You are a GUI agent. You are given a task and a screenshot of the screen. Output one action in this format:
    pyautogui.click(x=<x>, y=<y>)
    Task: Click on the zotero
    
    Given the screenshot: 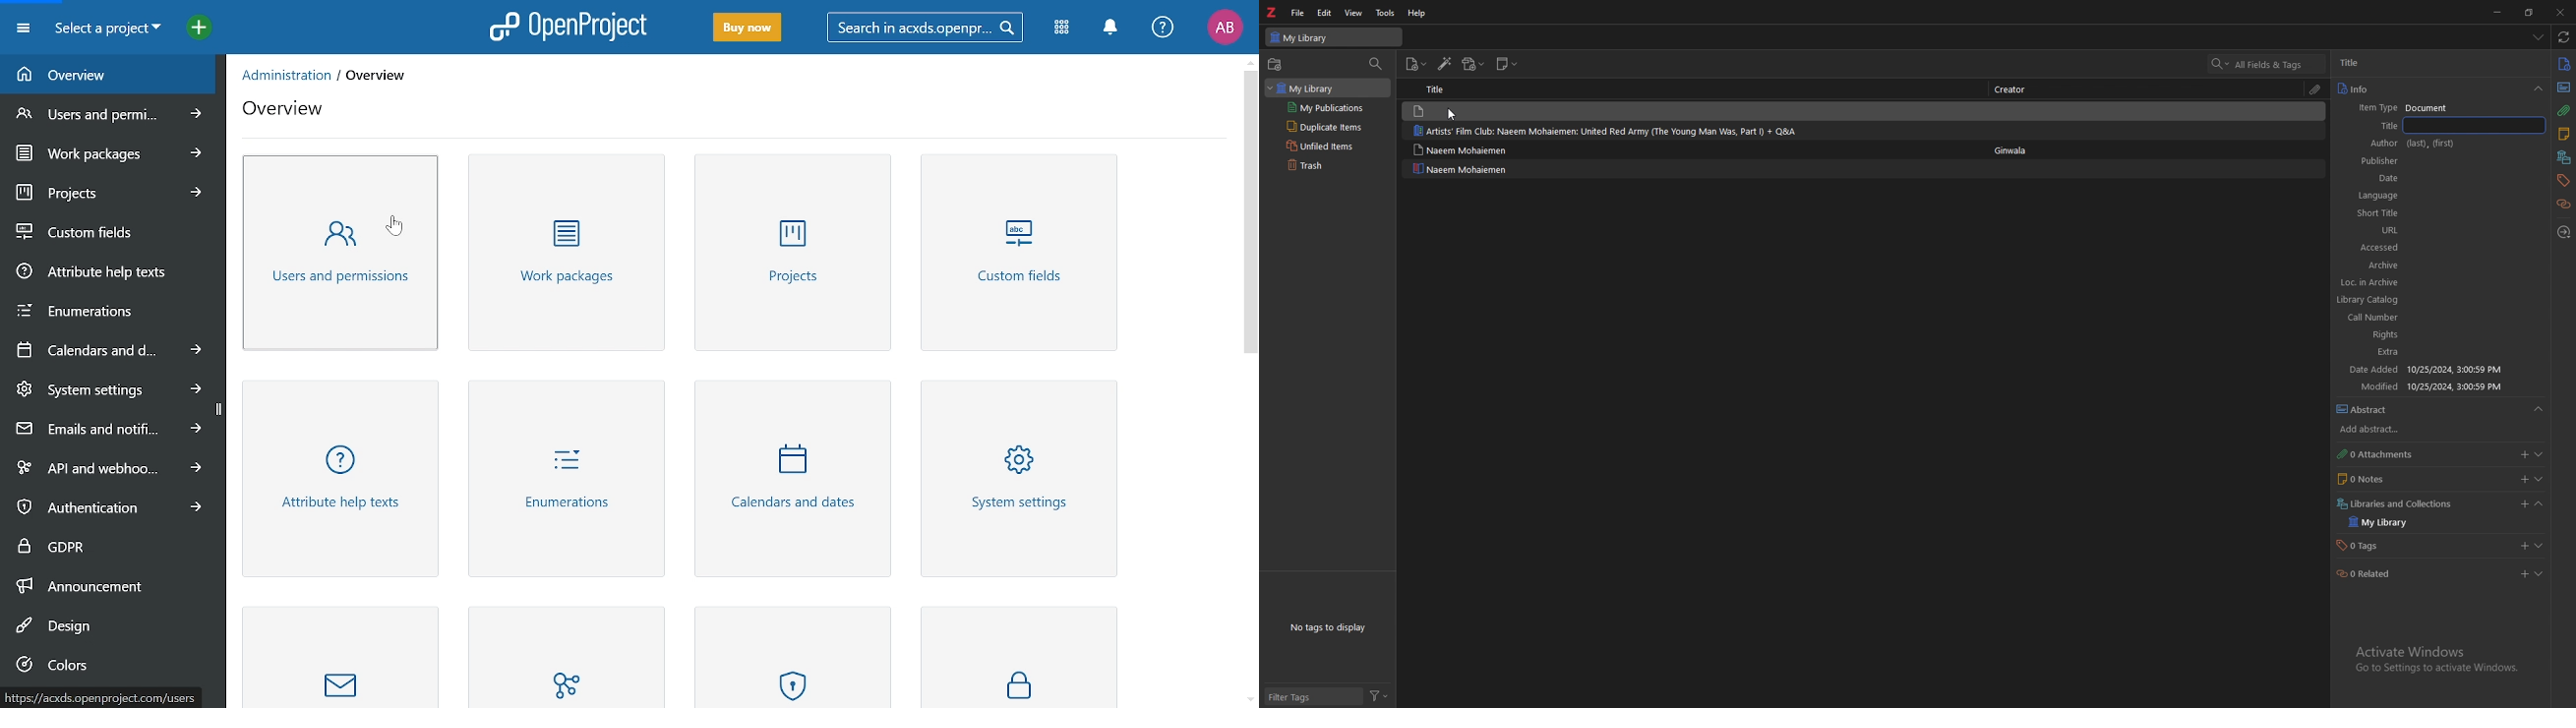 What is the action you would take?
    pyautogui.click(x=1273, y=12)
    